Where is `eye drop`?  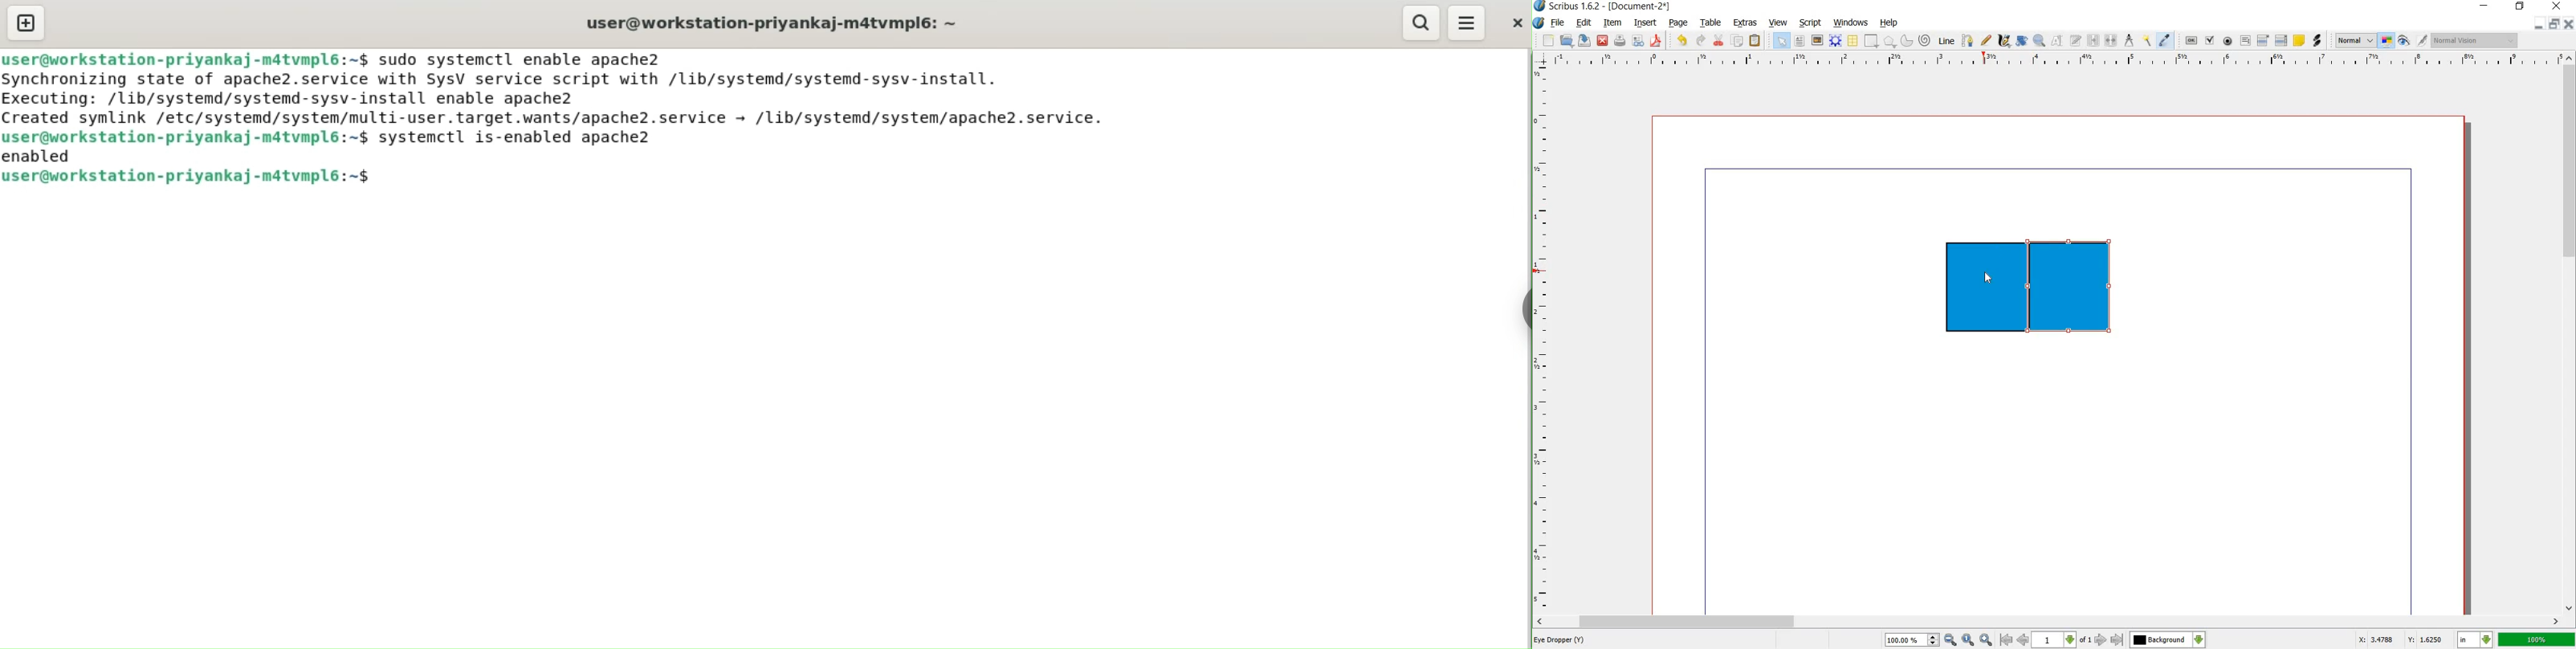 eye drop is located at coordinates (2165, 40).